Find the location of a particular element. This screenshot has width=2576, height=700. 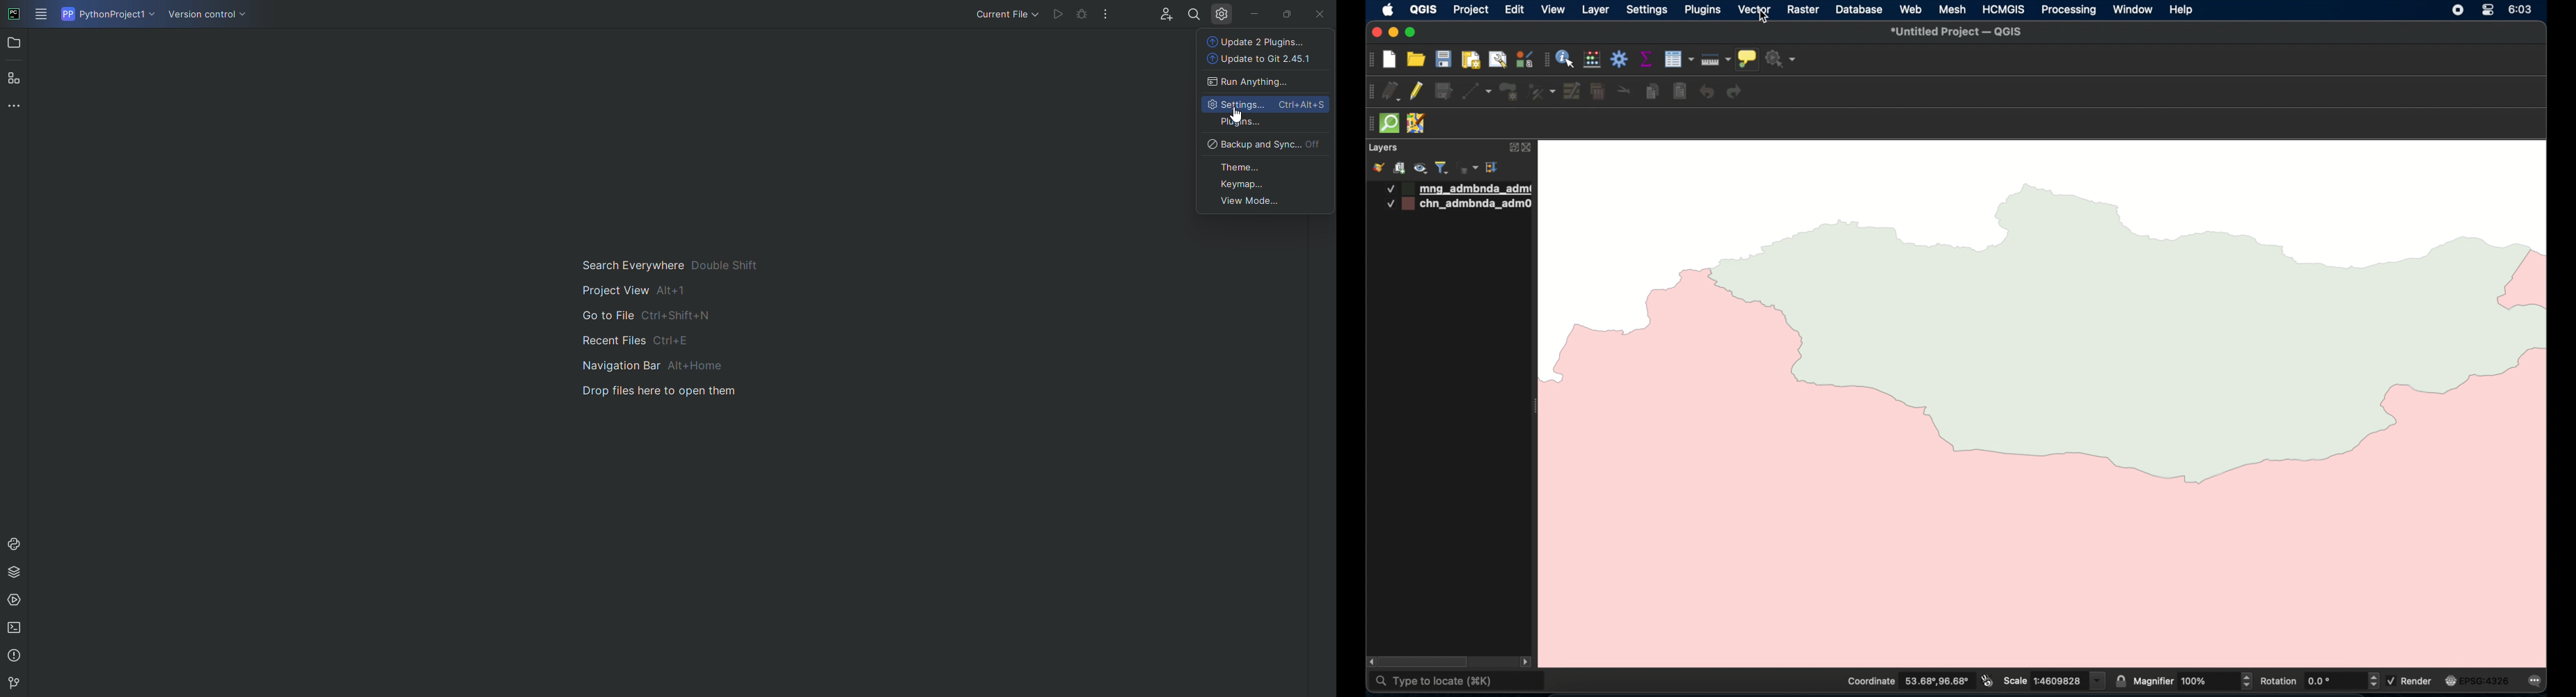

messages is located at coordinates (2537, 682).